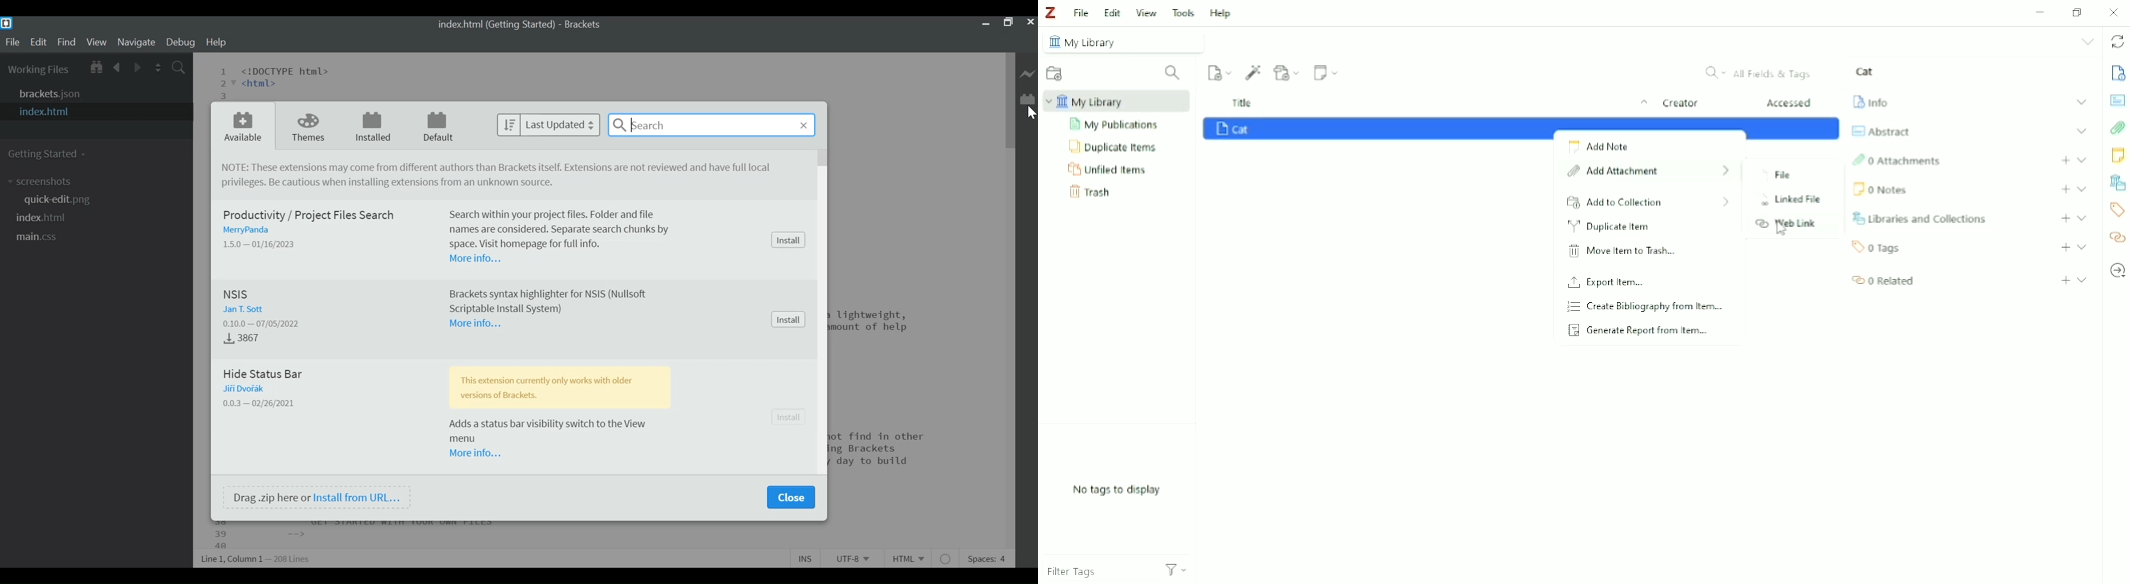 The height and width of the screenshot is (588, 2156). I want to click on Version - Release Date, so click(262, 403).